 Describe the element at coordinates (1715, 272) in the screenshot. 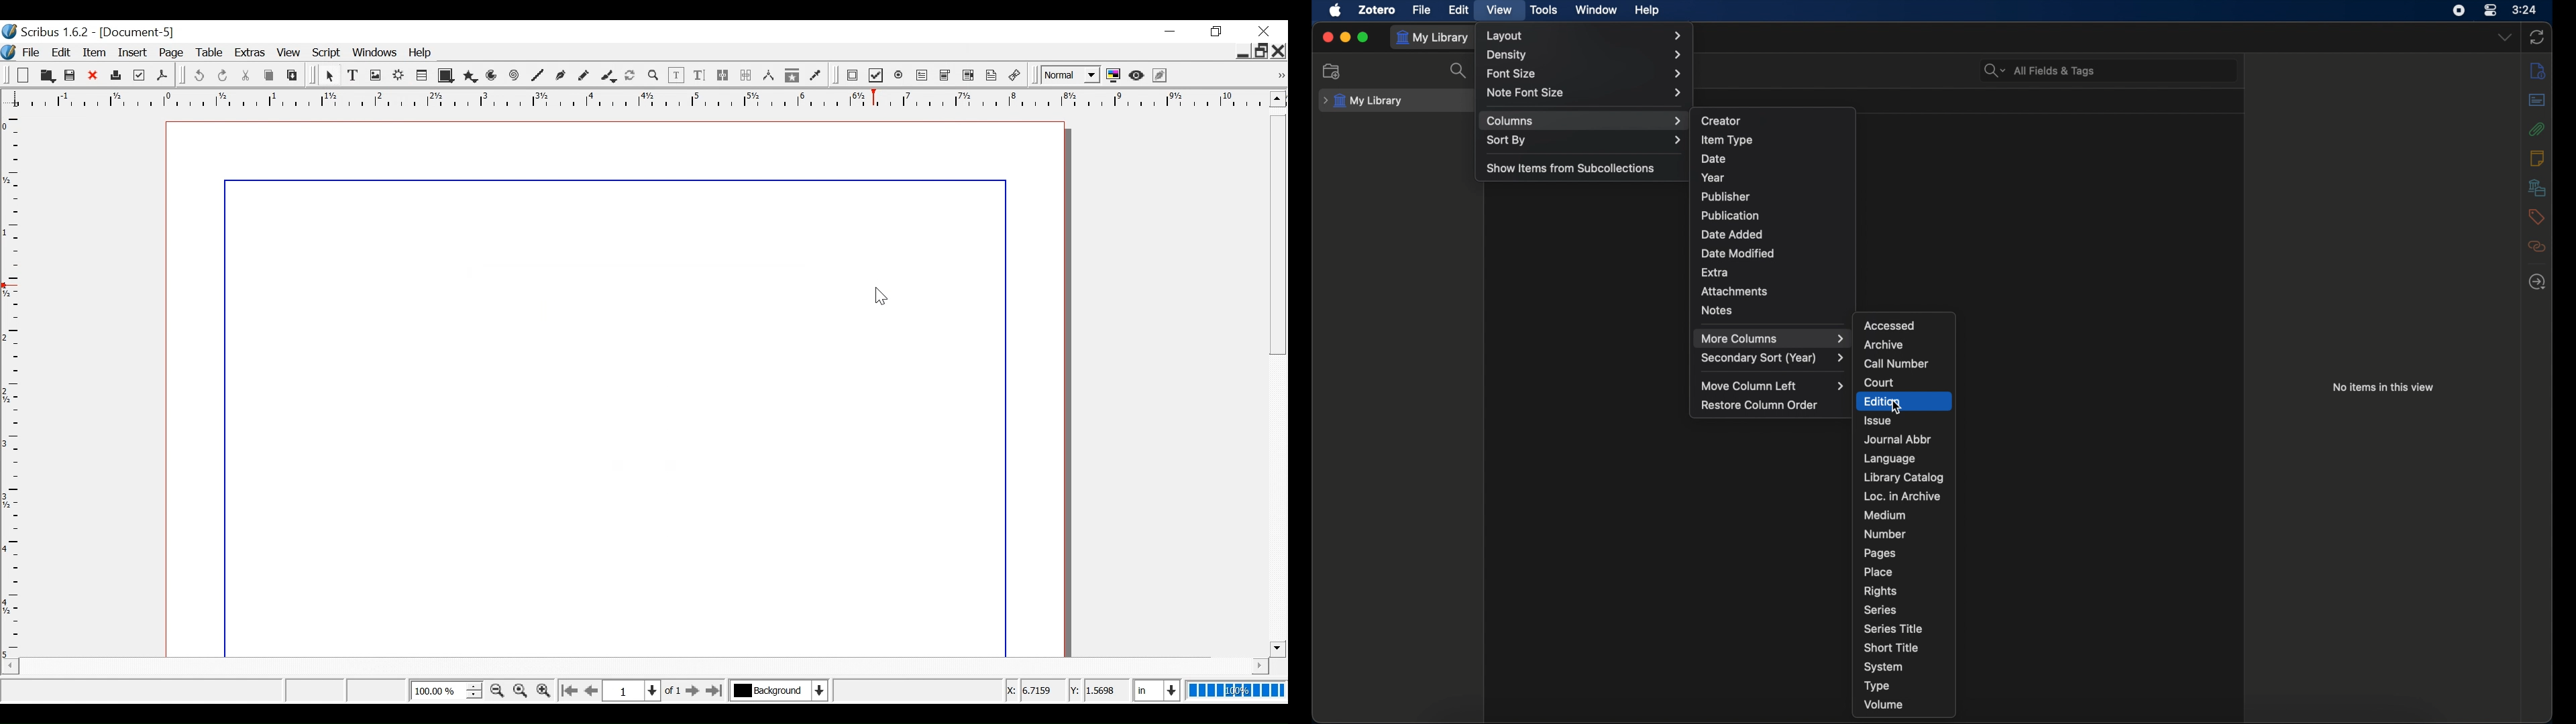

I see `extra` at that location.